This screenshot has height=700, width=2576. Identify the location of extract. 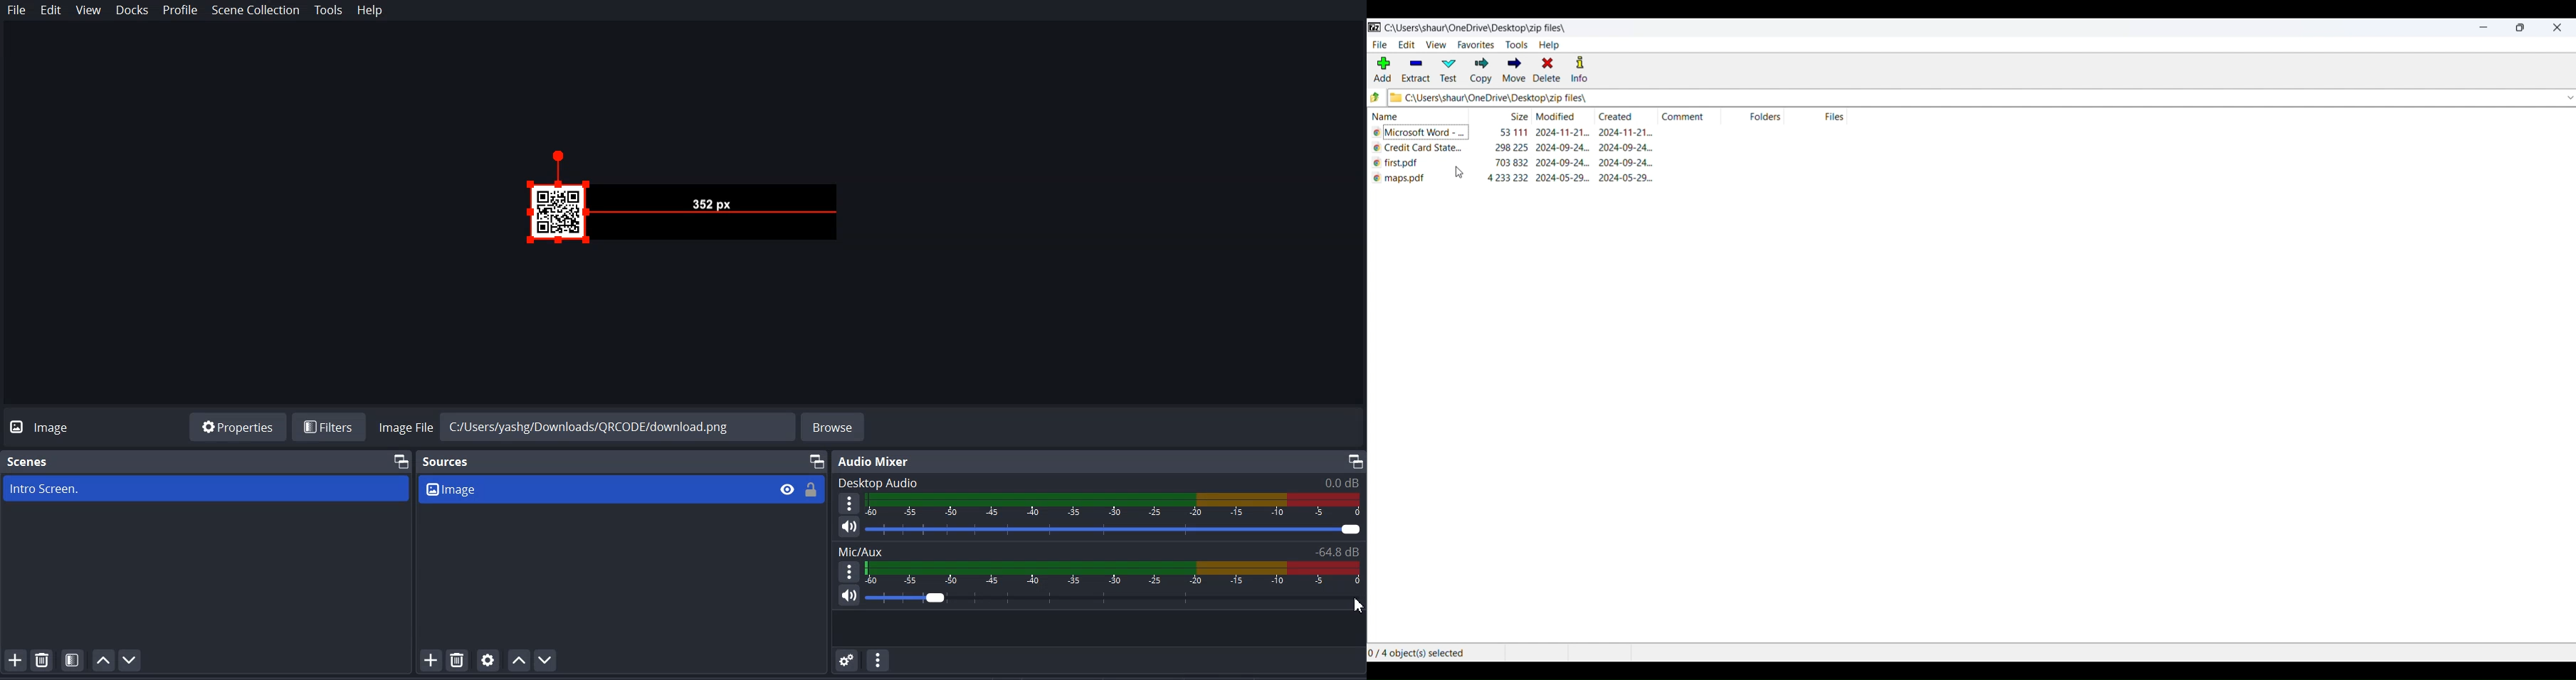
(1415, 72).